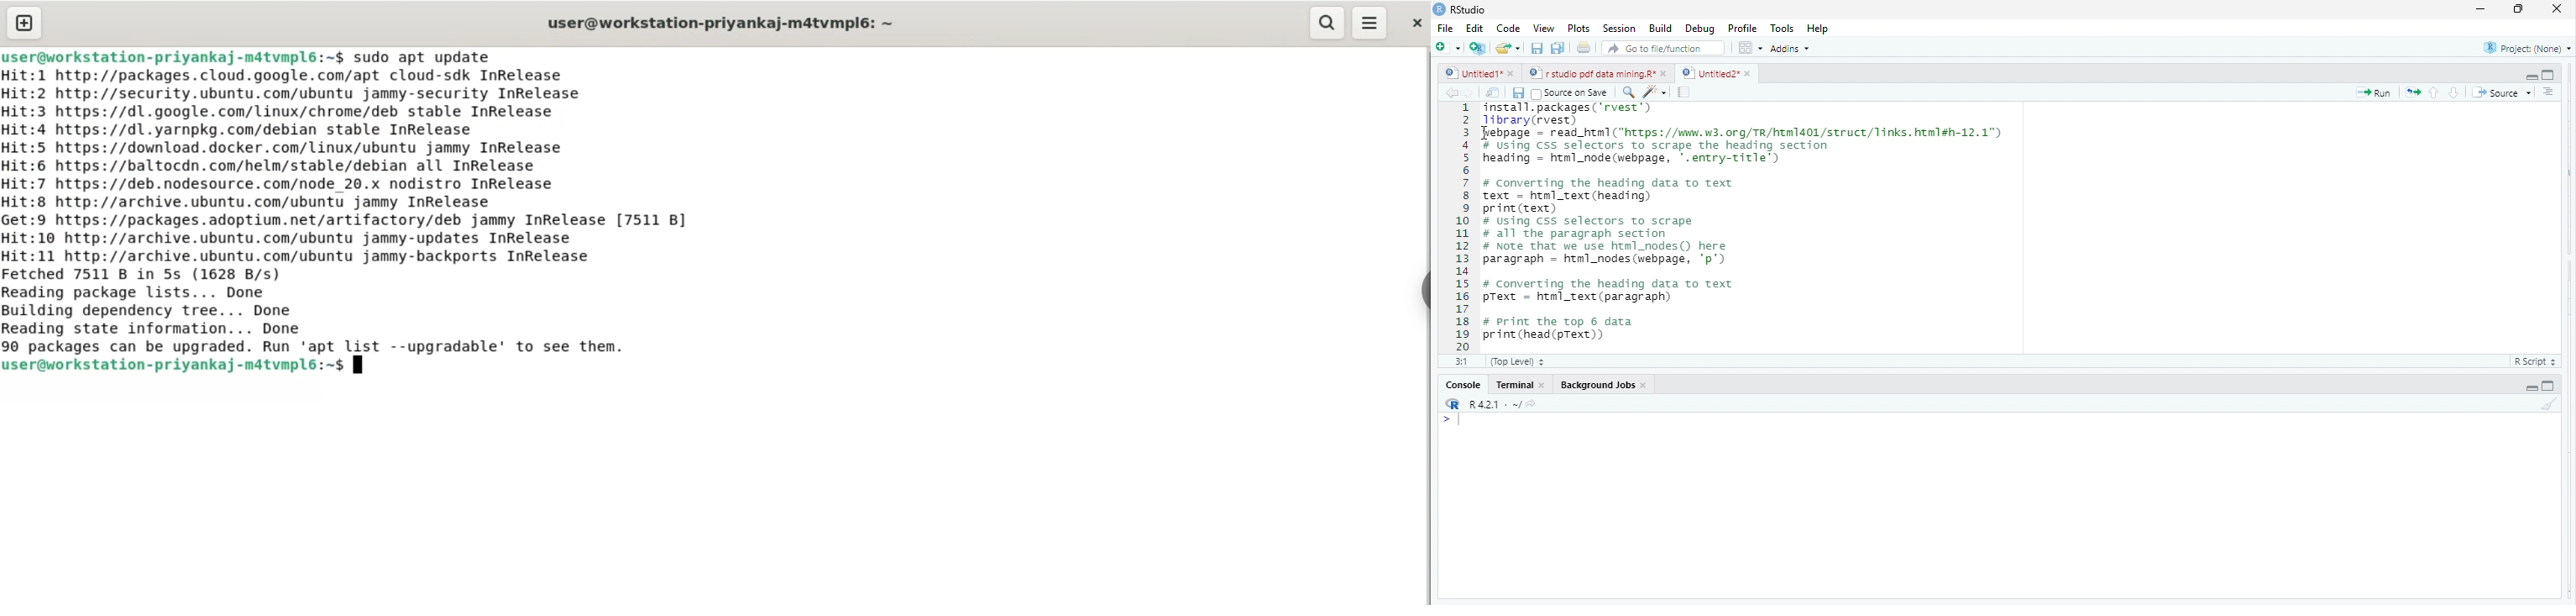  Describe the element at coordinates (1509, 47) in the screenshot. I see `open an existing file` at that location.